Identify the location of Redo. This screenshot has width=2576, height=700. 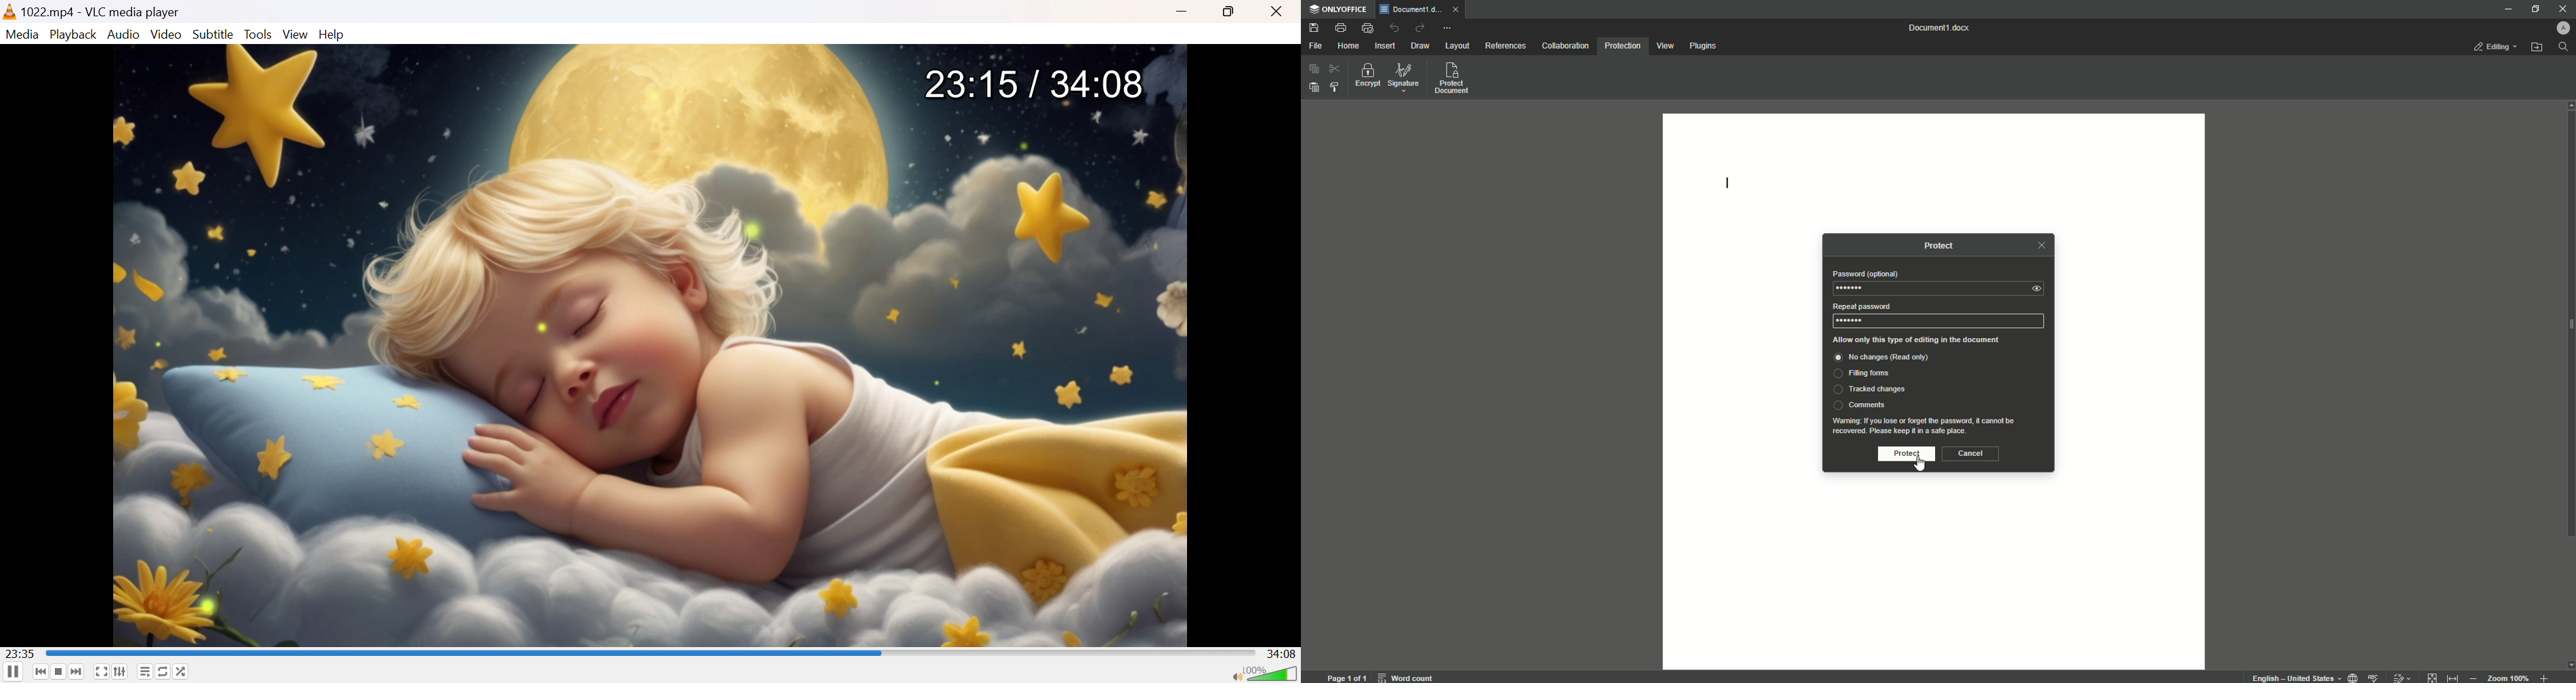
(1419, 27).